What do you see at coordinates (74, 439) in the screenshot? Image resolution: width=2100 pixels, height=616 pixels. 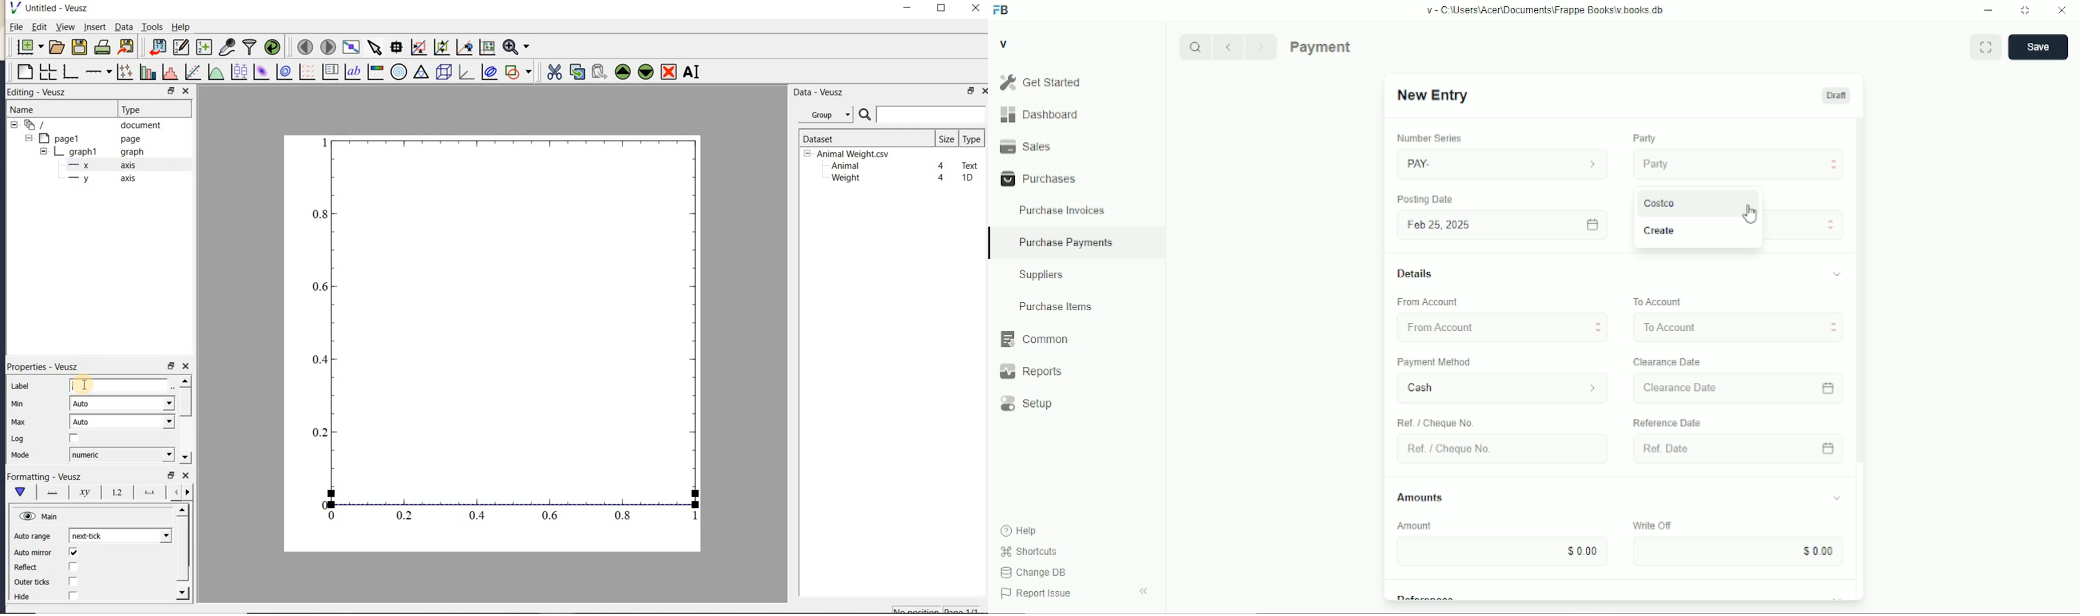 I see `check/uncheck` at bounding box center [74, 439].